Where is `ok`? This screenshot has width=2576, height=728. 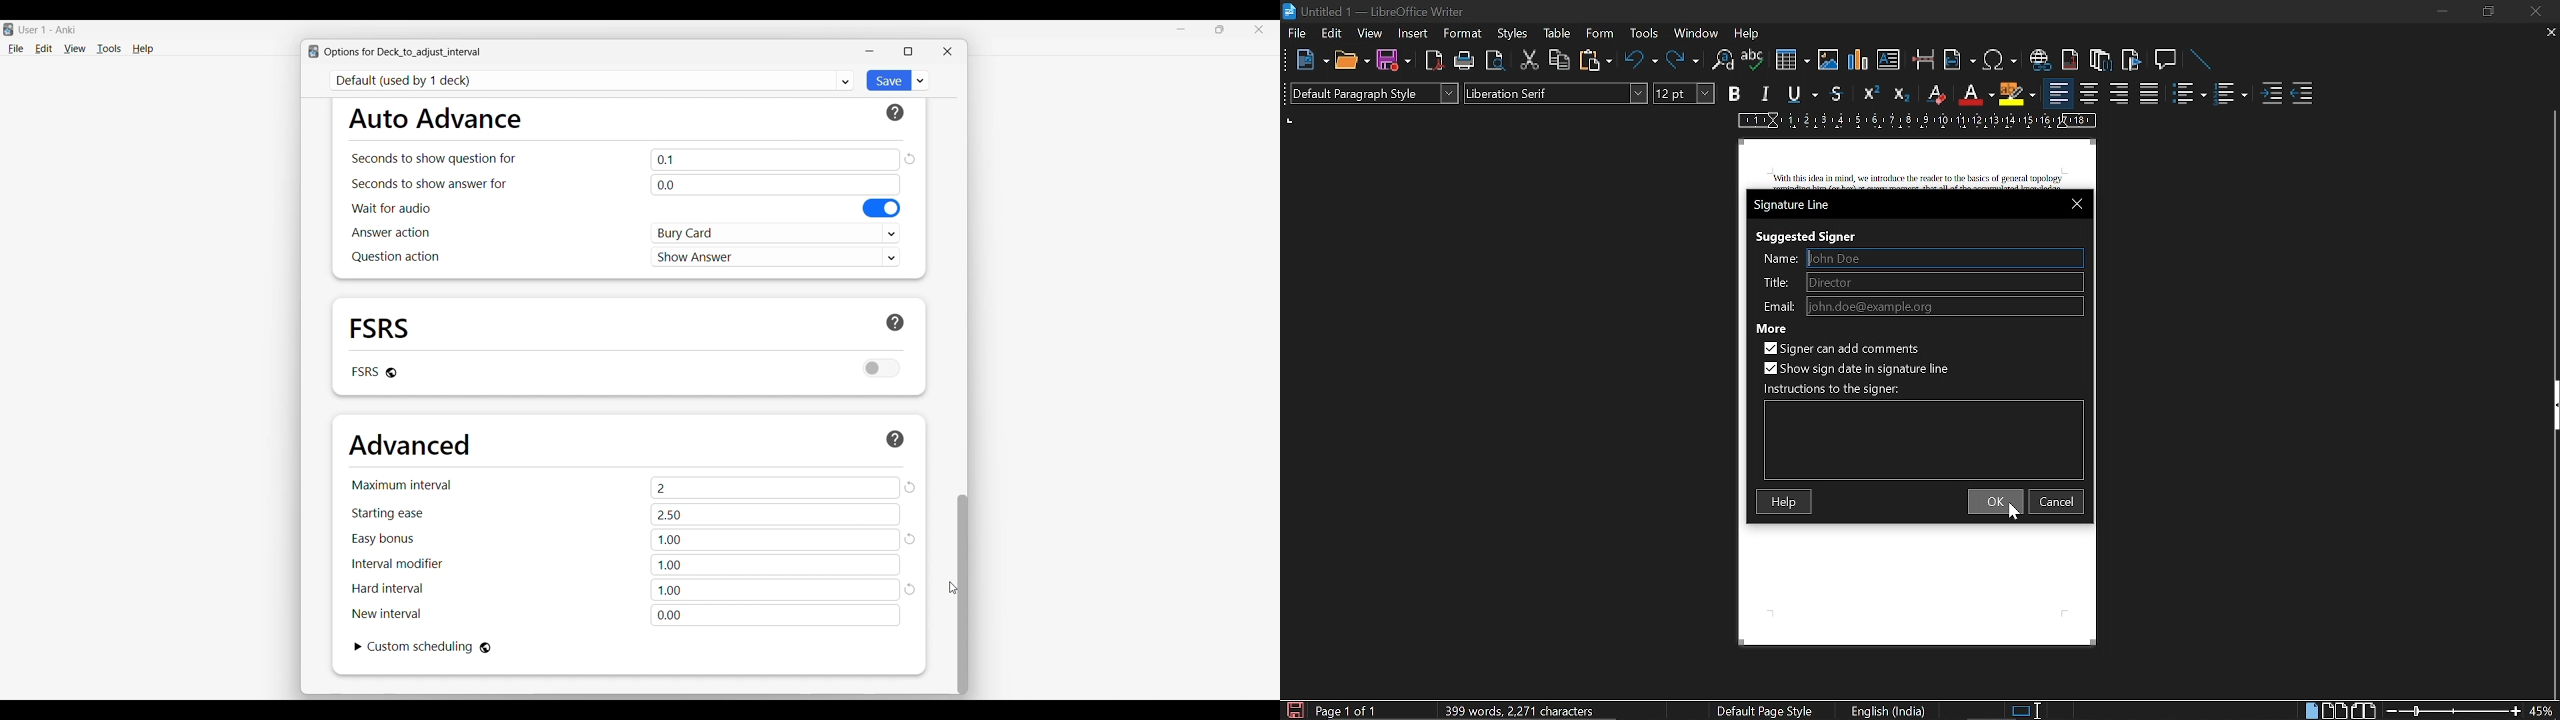 ok is located at coordinates (1995, 501).